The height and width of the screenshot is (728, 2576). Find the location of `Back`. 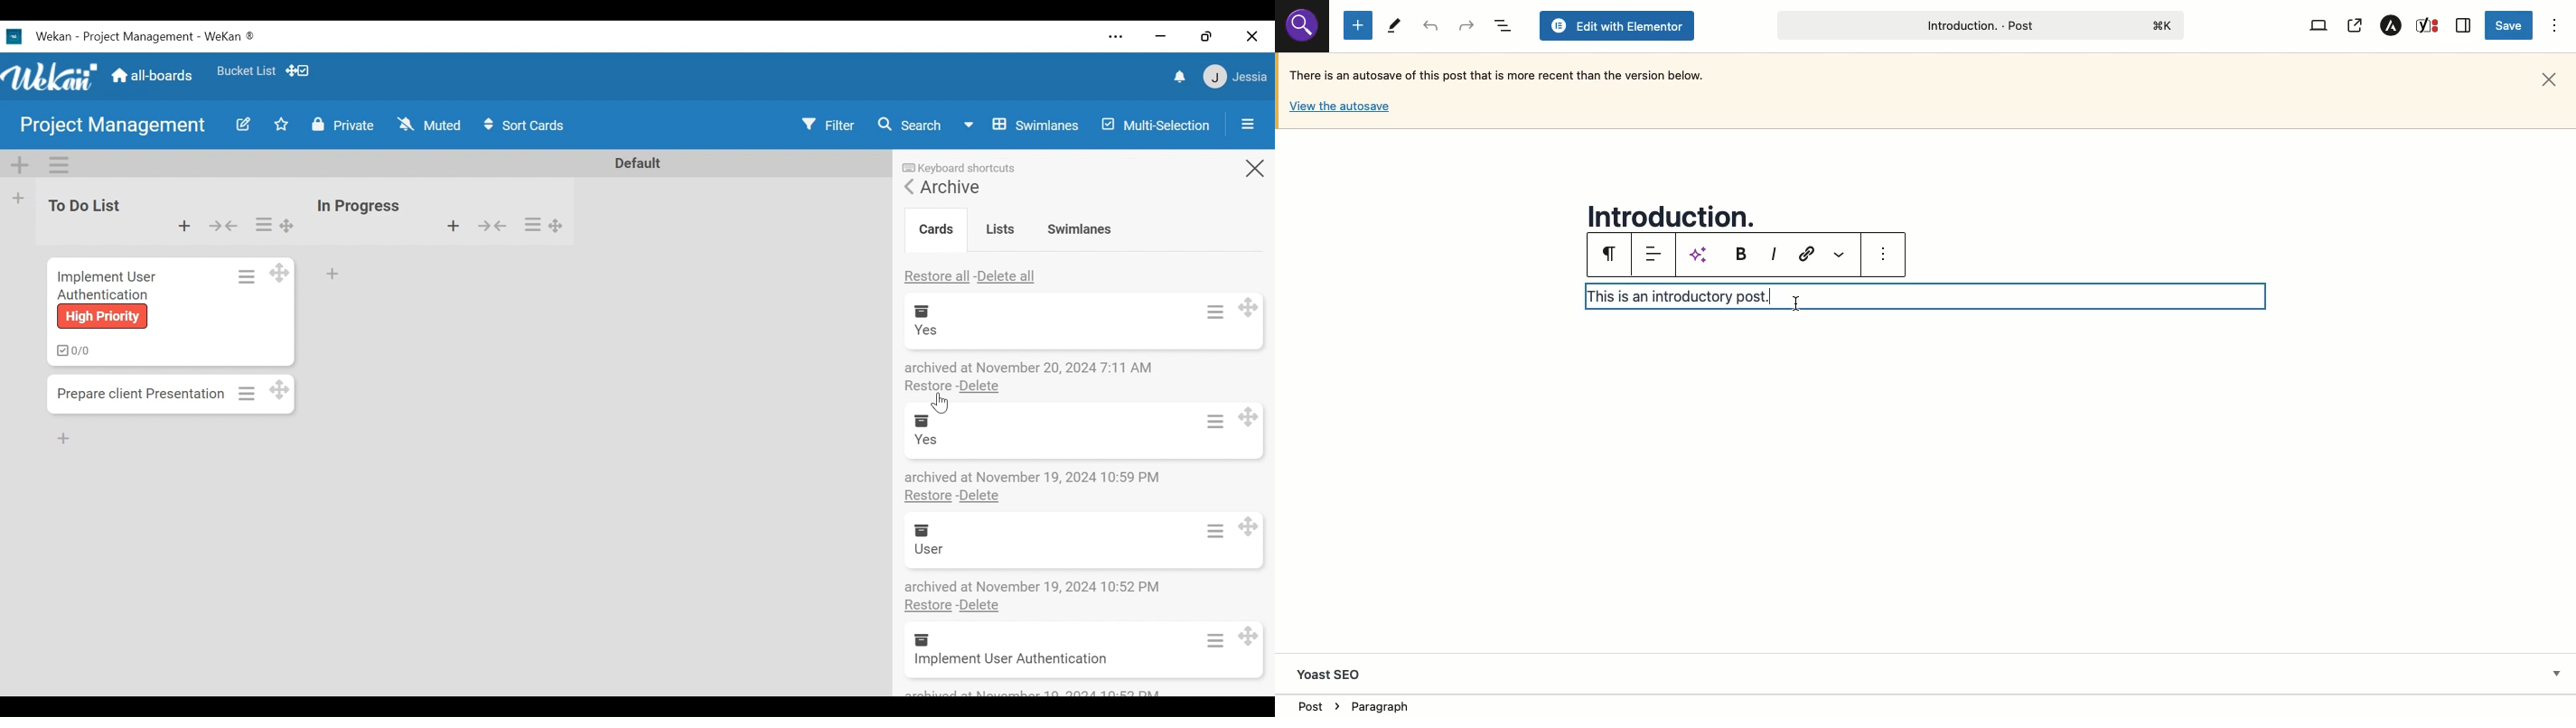

Back is located at coordinates (909, 186).